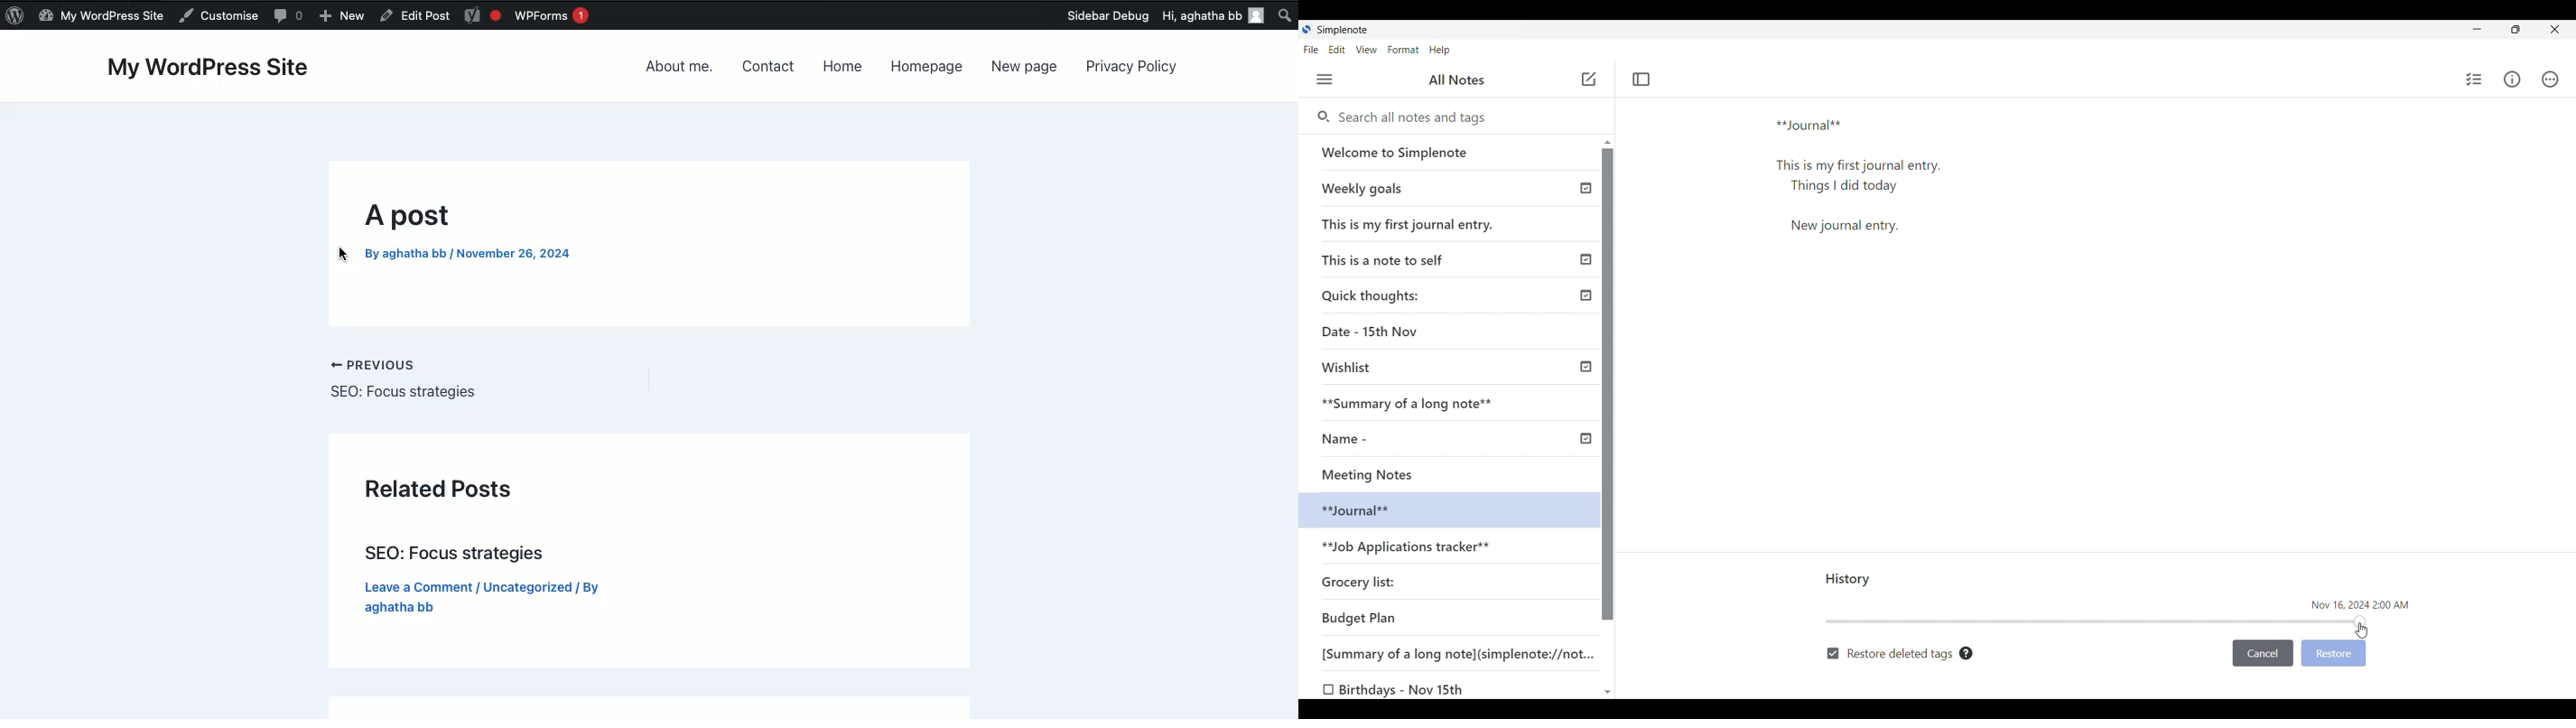  What do you see at coordinates (484, 18) in the screenshot?
I see `Yoast` at bounding box center [484, 18].